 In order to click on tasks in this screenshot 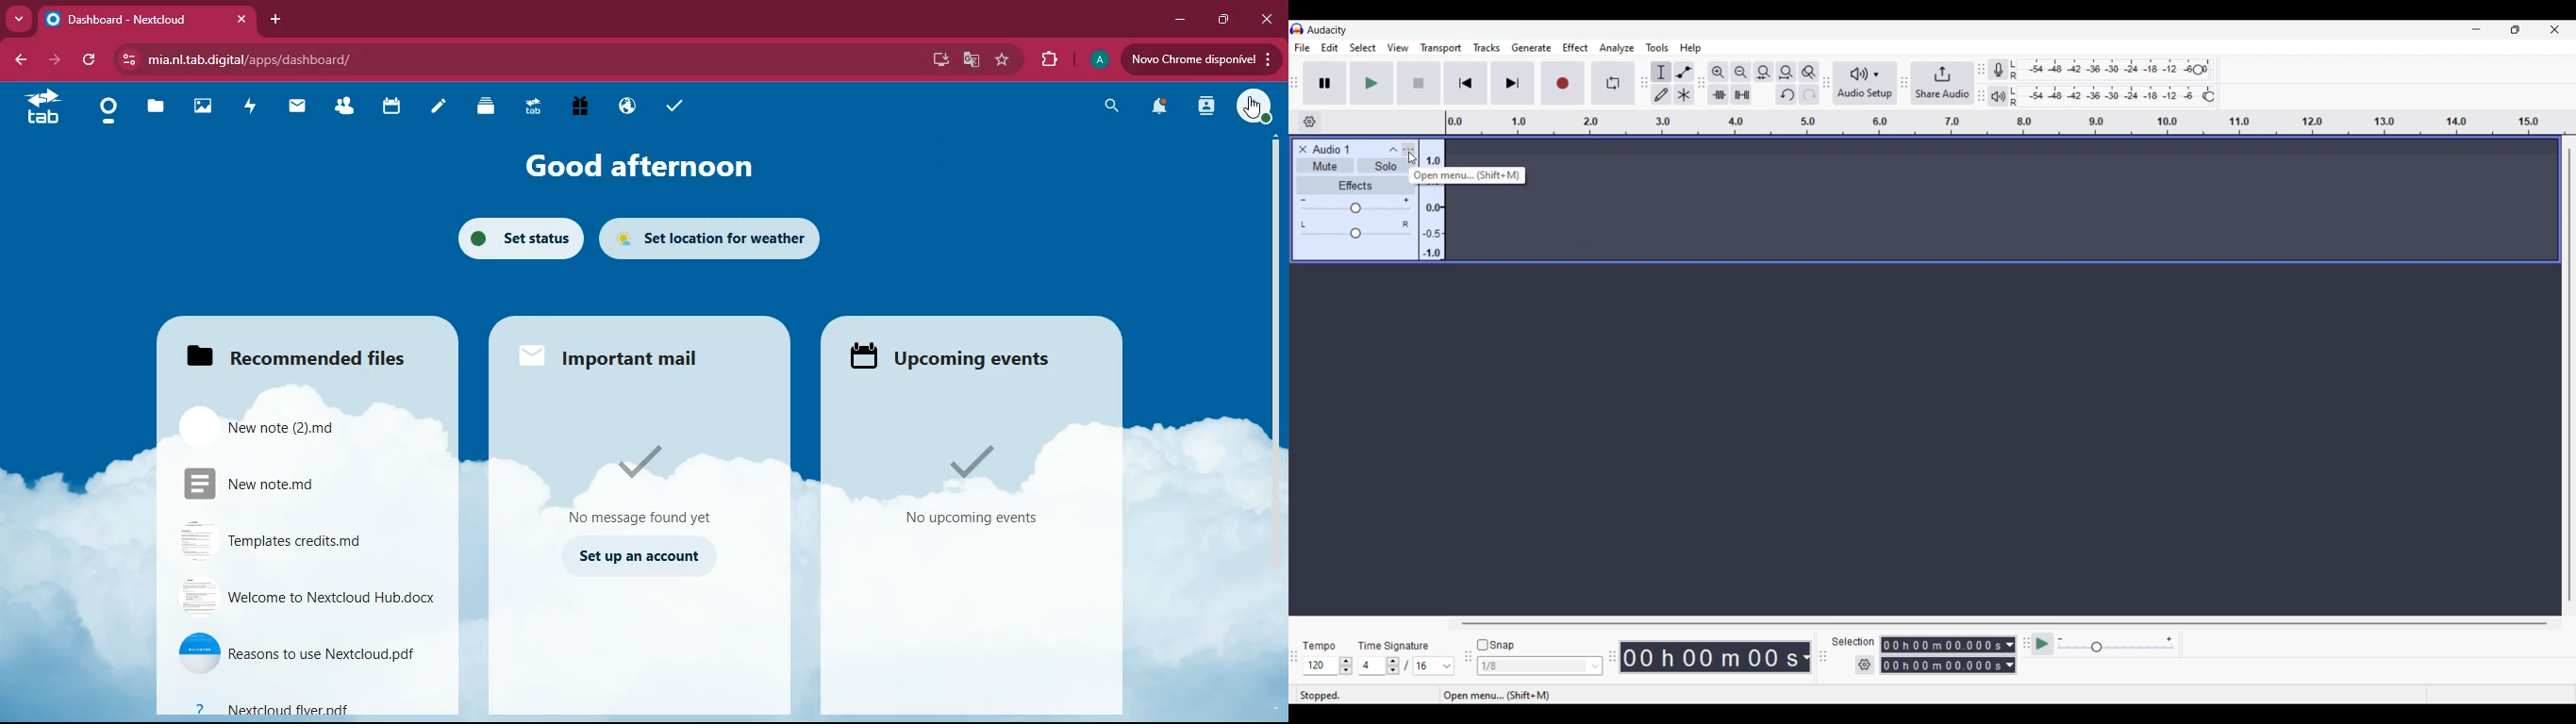, I will do `click(669, 107)`.